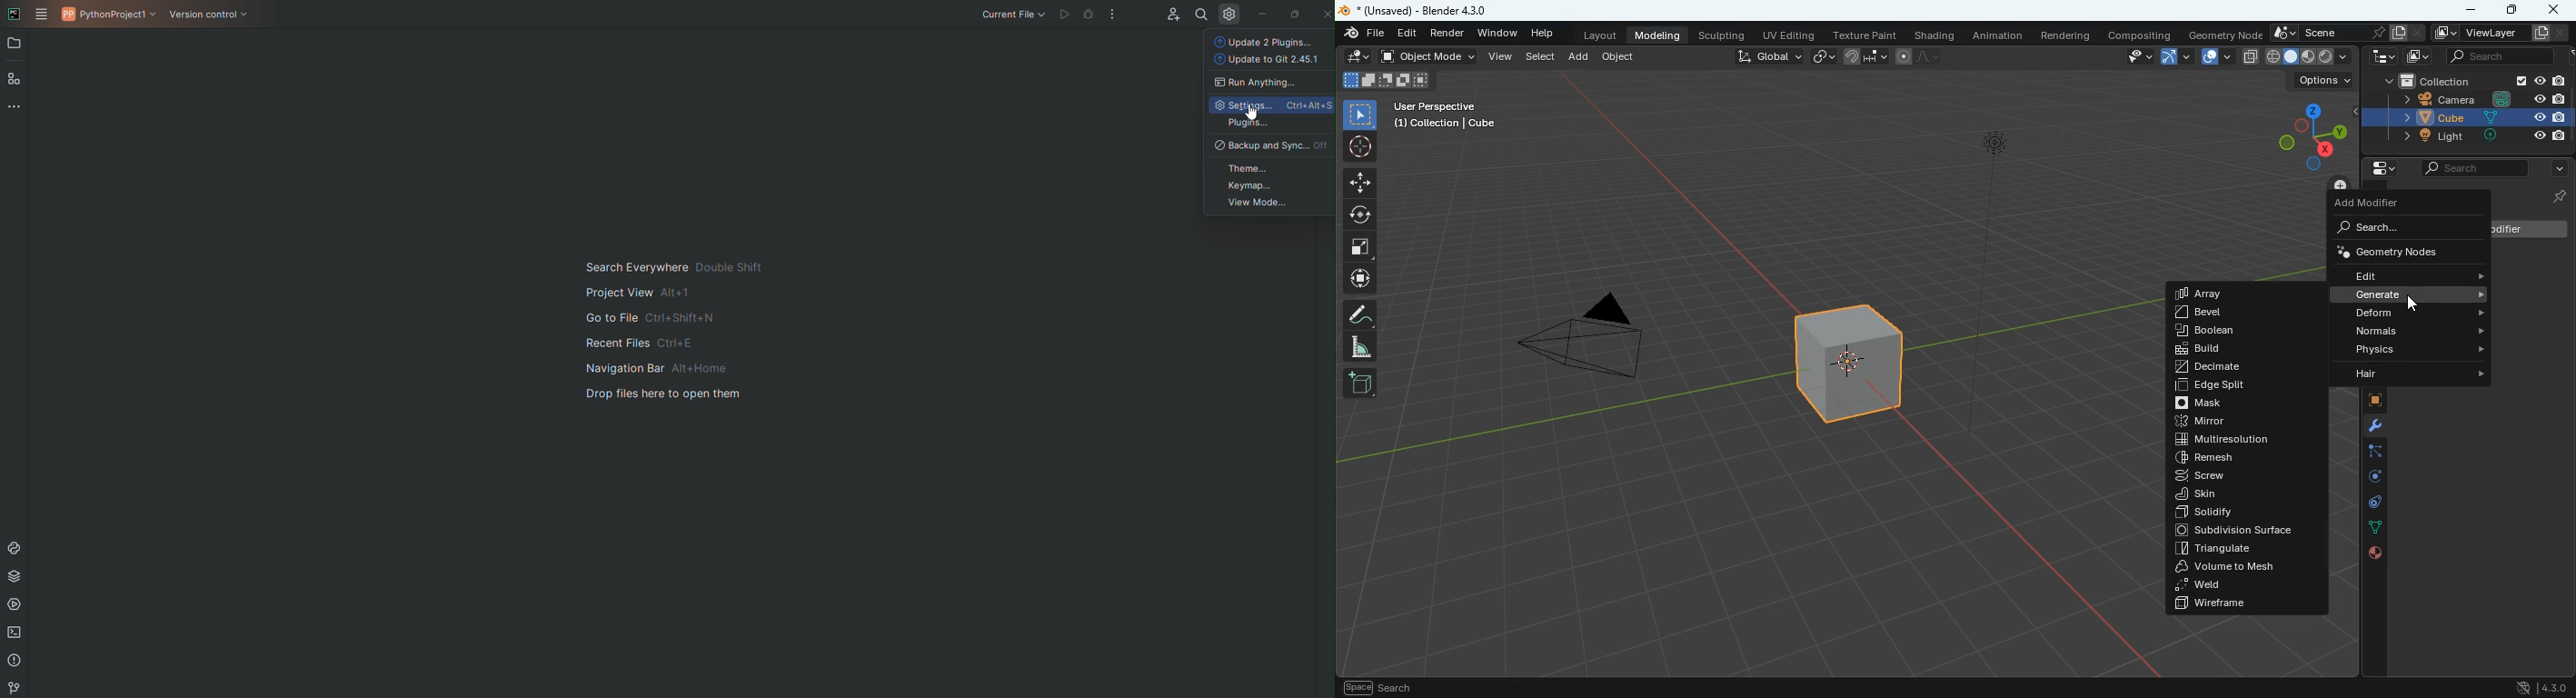 This screenshot has height=700, width=2576. What do you see at coordinates (1787, 34) in the screenshot?
I see `uv editing` at bounding box center [1787, 34].